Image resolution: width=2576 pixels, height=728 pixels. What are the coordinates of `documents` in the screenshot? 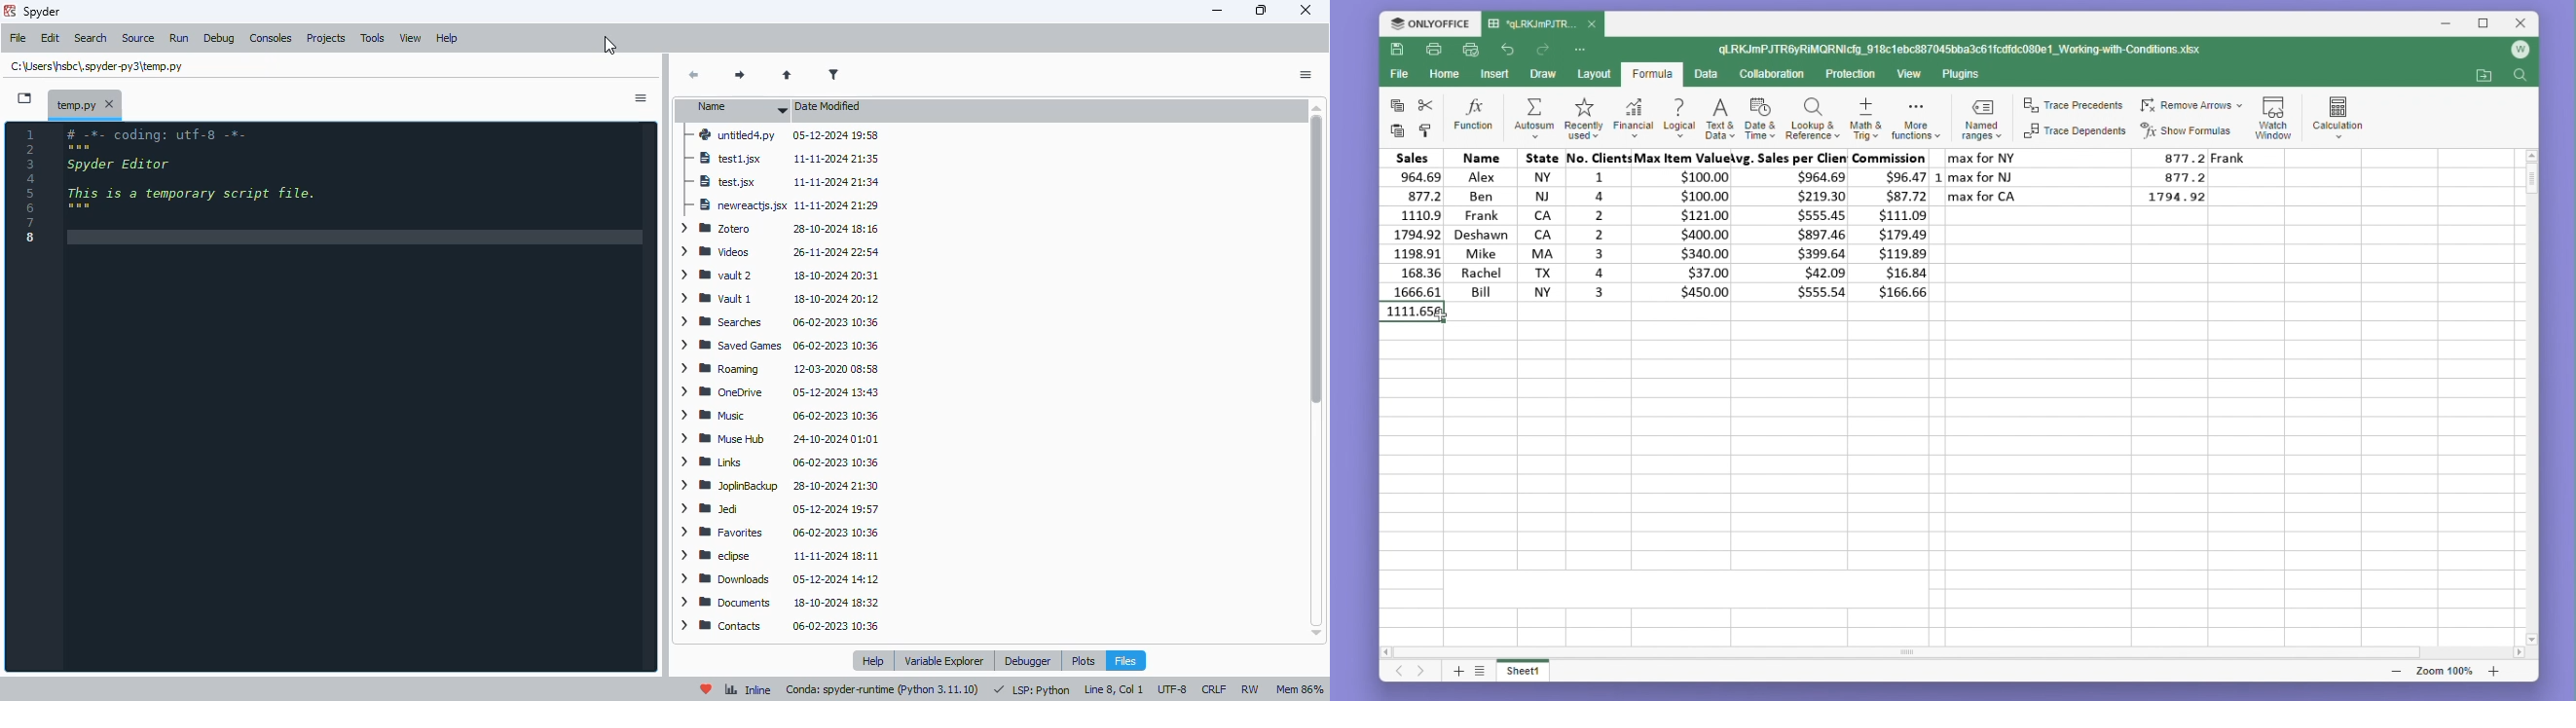 It's located at (779, 603).